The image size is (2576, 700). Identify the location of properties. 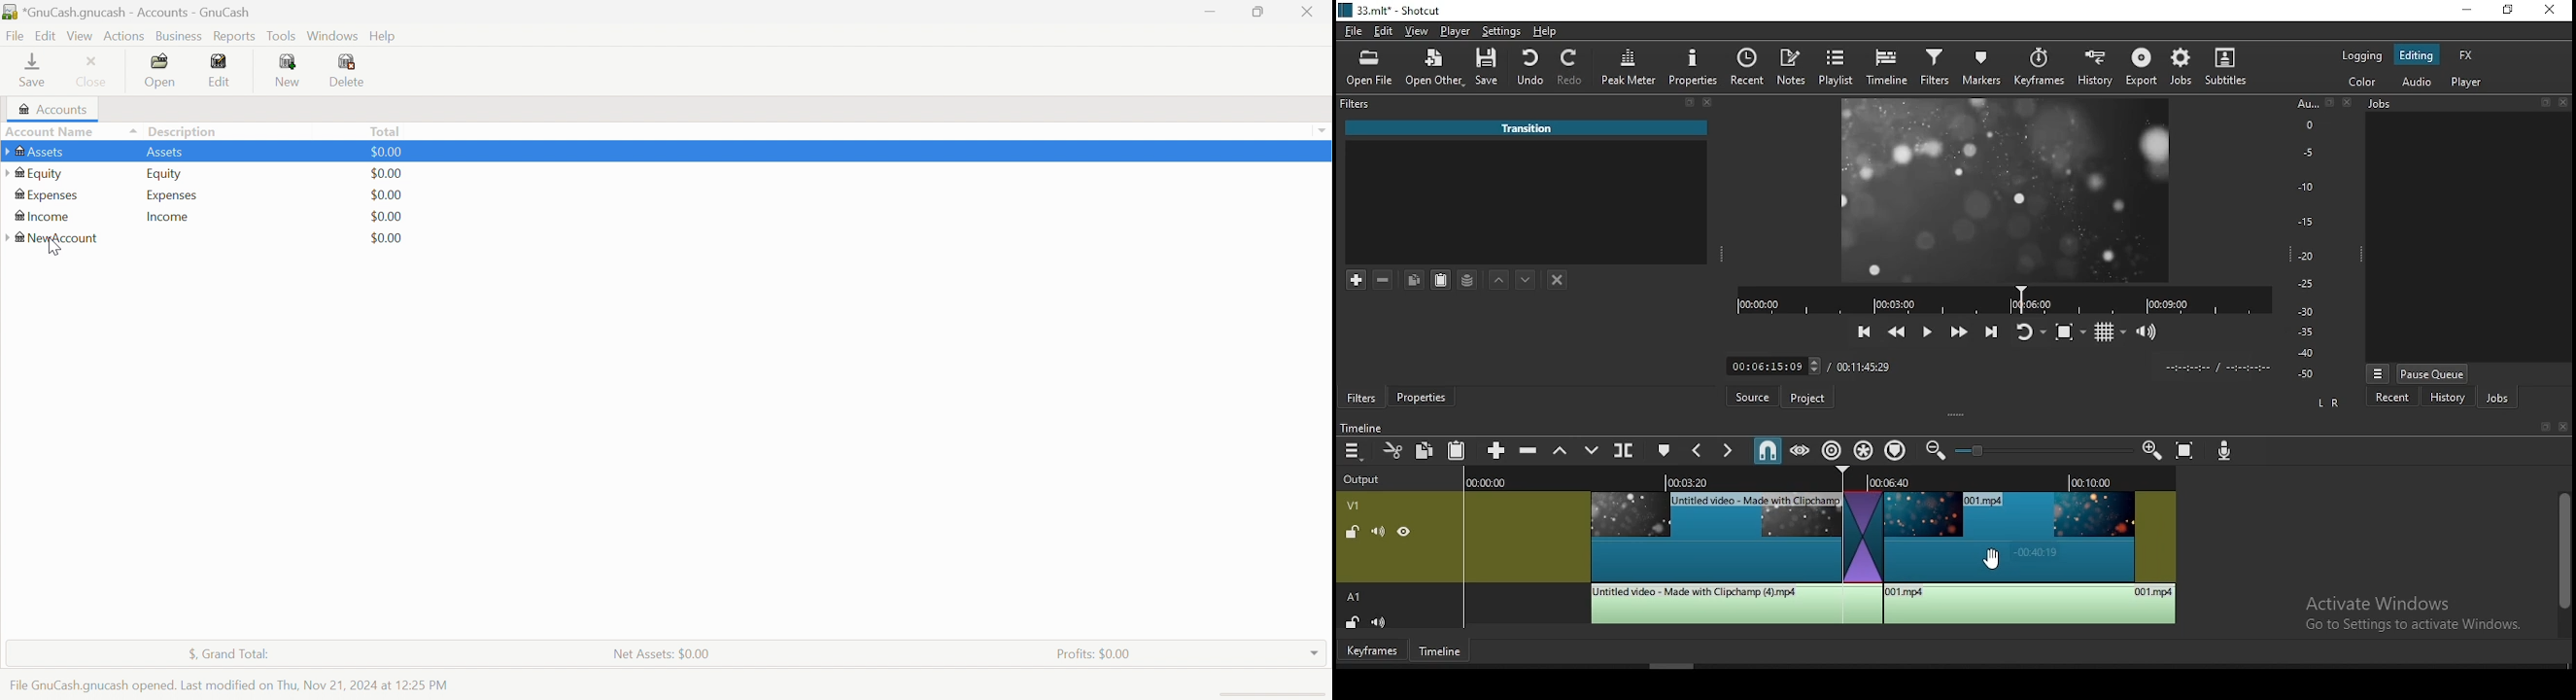
(1425, 396).